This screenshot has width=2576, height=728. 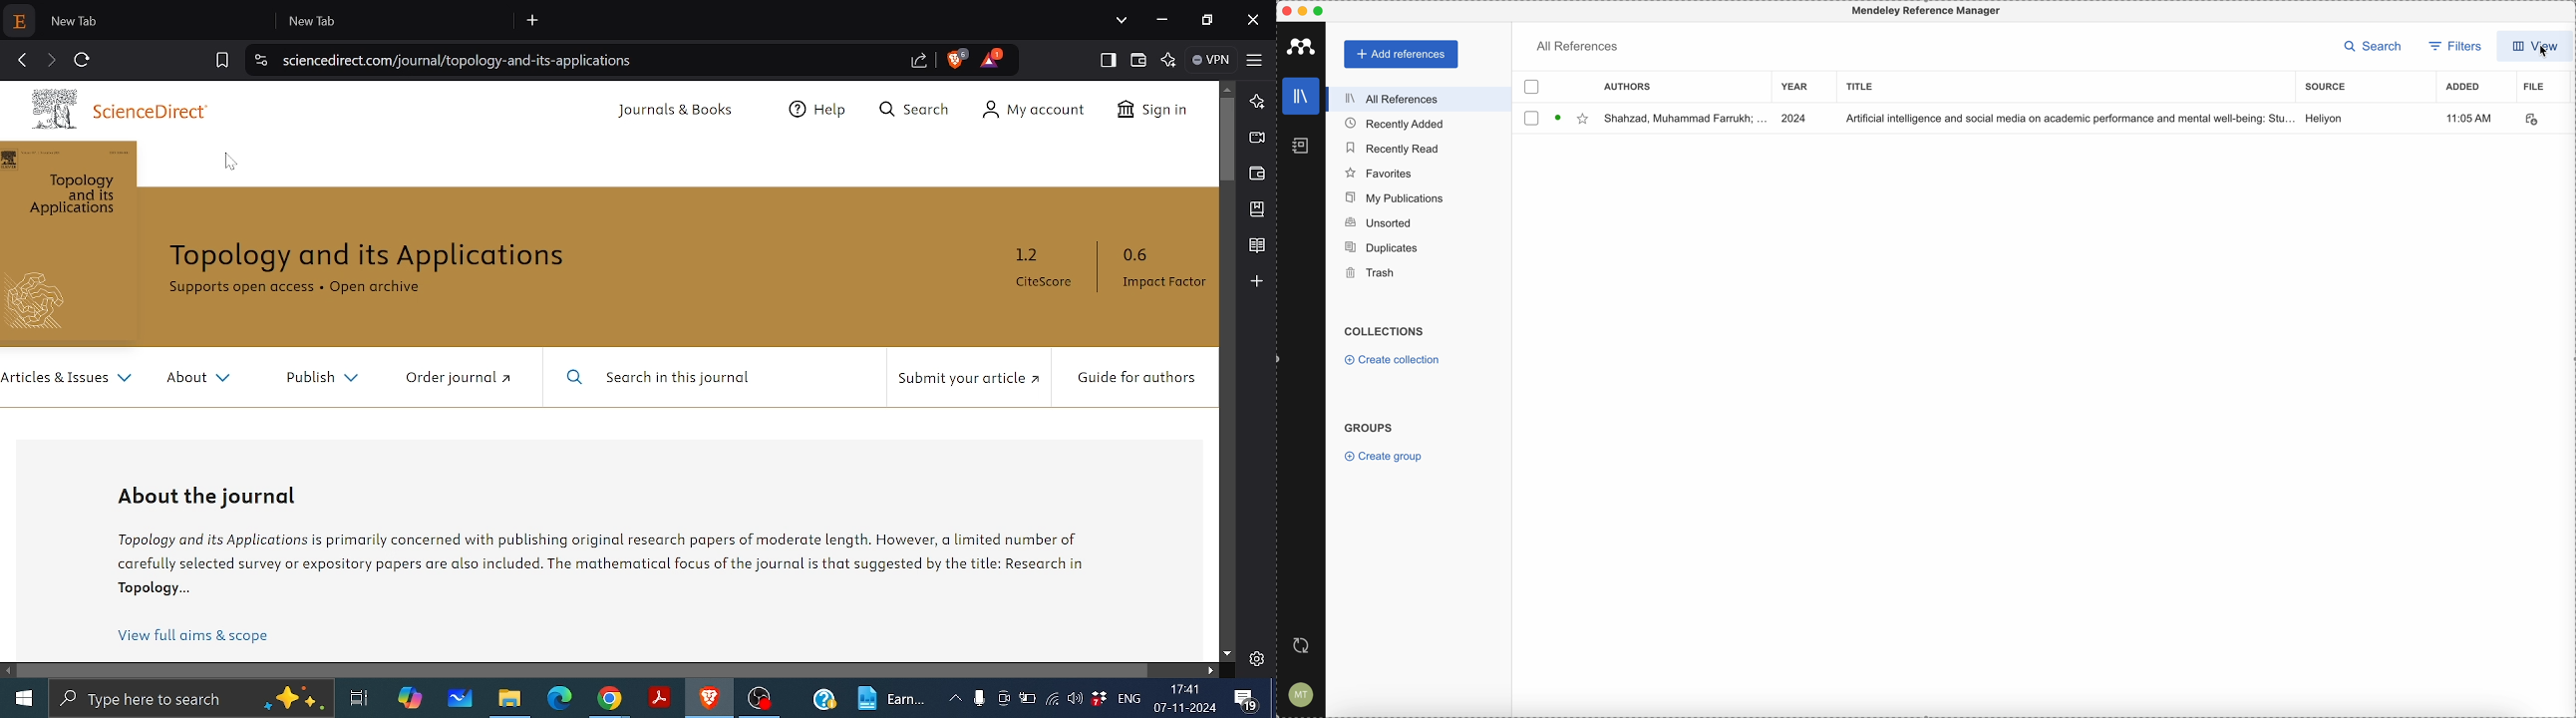 I want to click on my publications, so click(x=1393, y=198).